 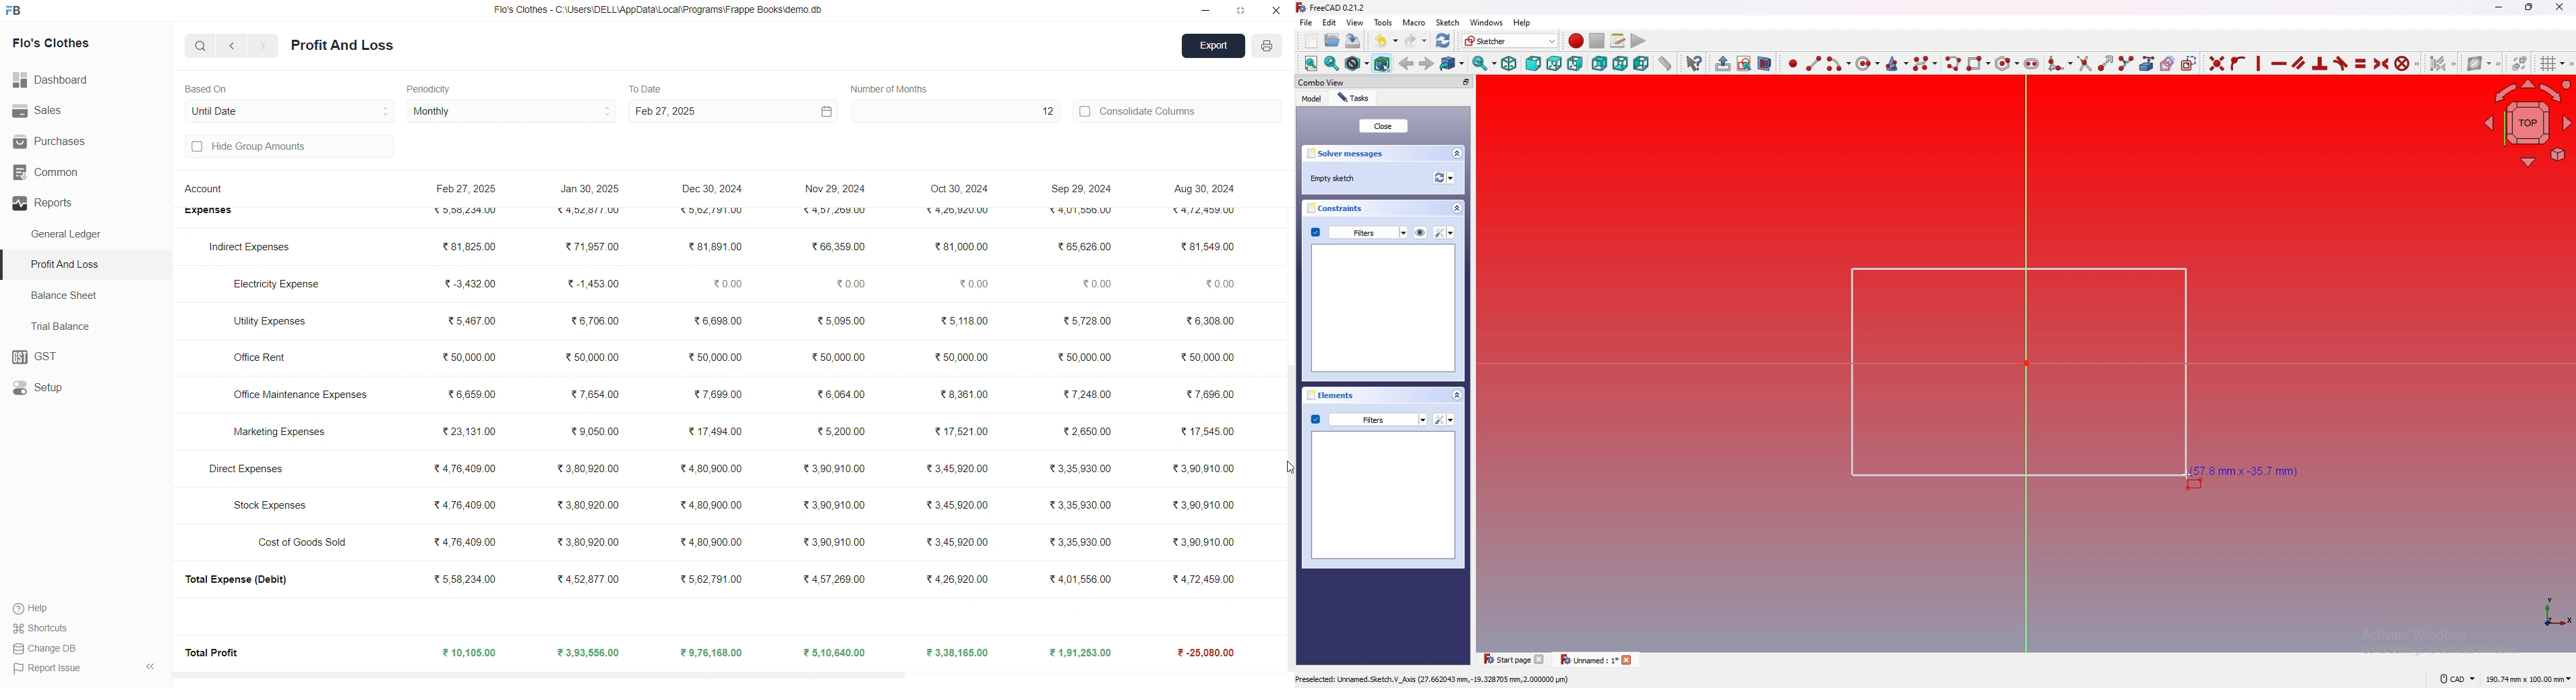 What do you see at coordinates (959, 542) in the screenshot?
I see `₹3,45,920.00` at bounding box center [959, 542].